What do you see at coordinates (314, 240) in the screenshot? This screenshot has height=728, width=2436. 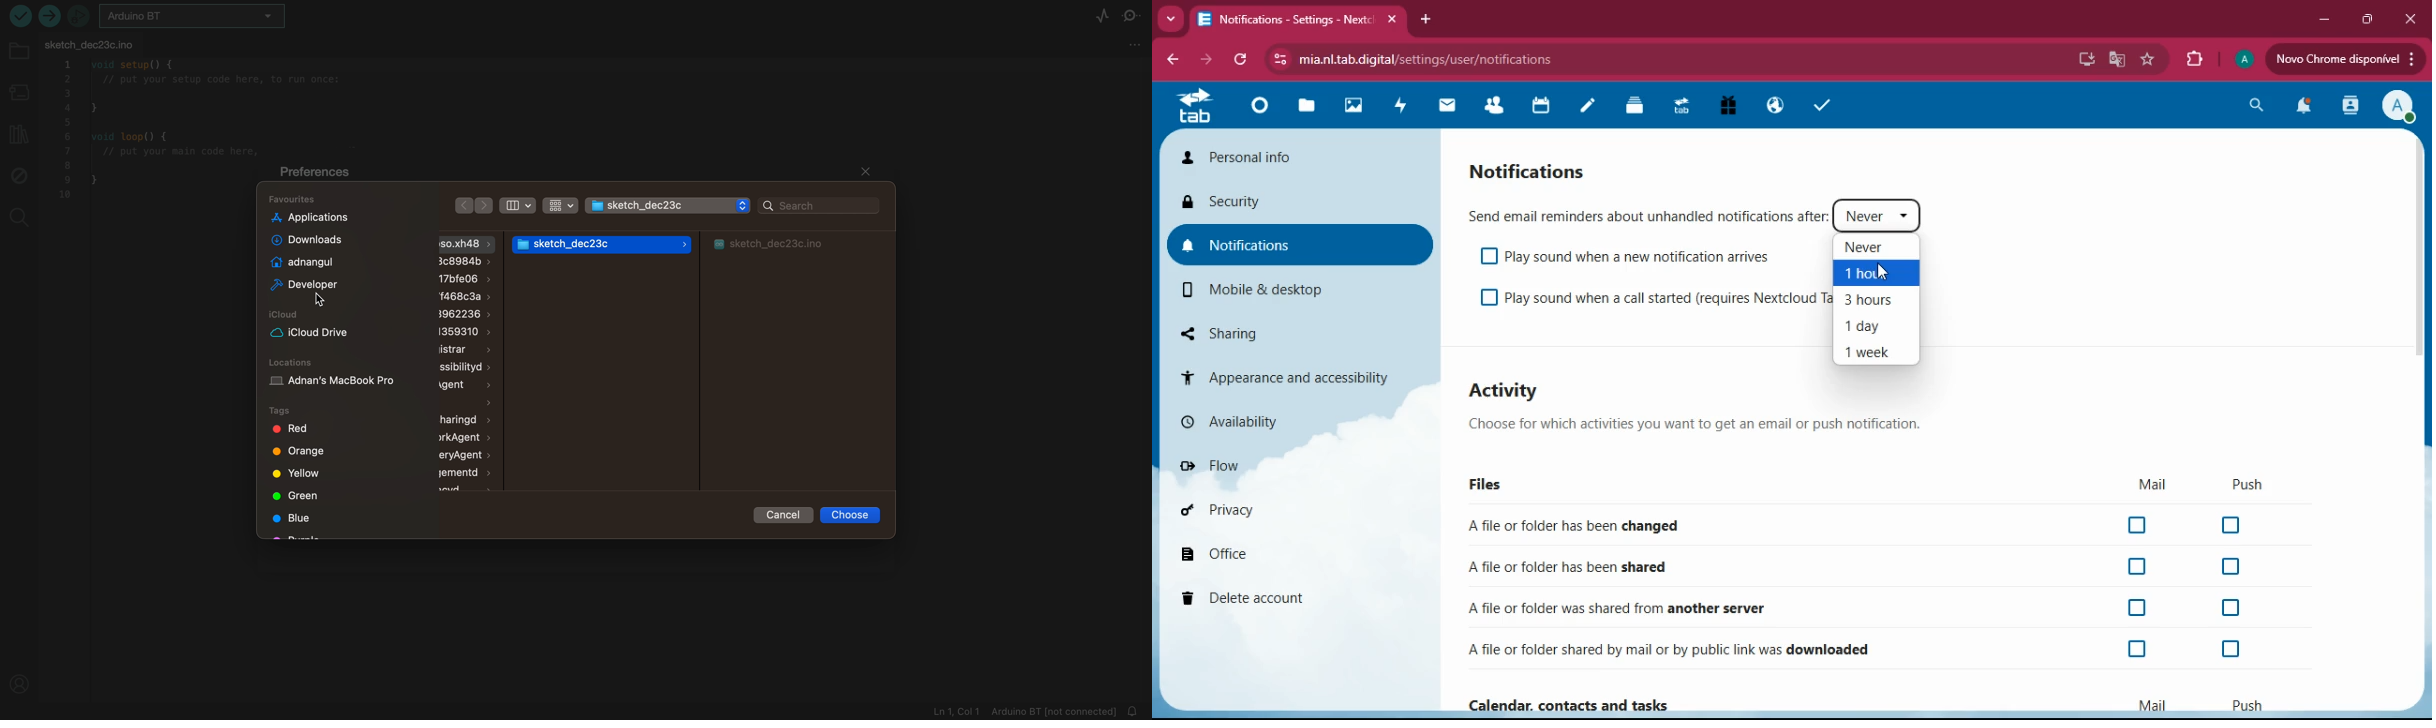 I see `downloads` at bounding box center [314, 240].